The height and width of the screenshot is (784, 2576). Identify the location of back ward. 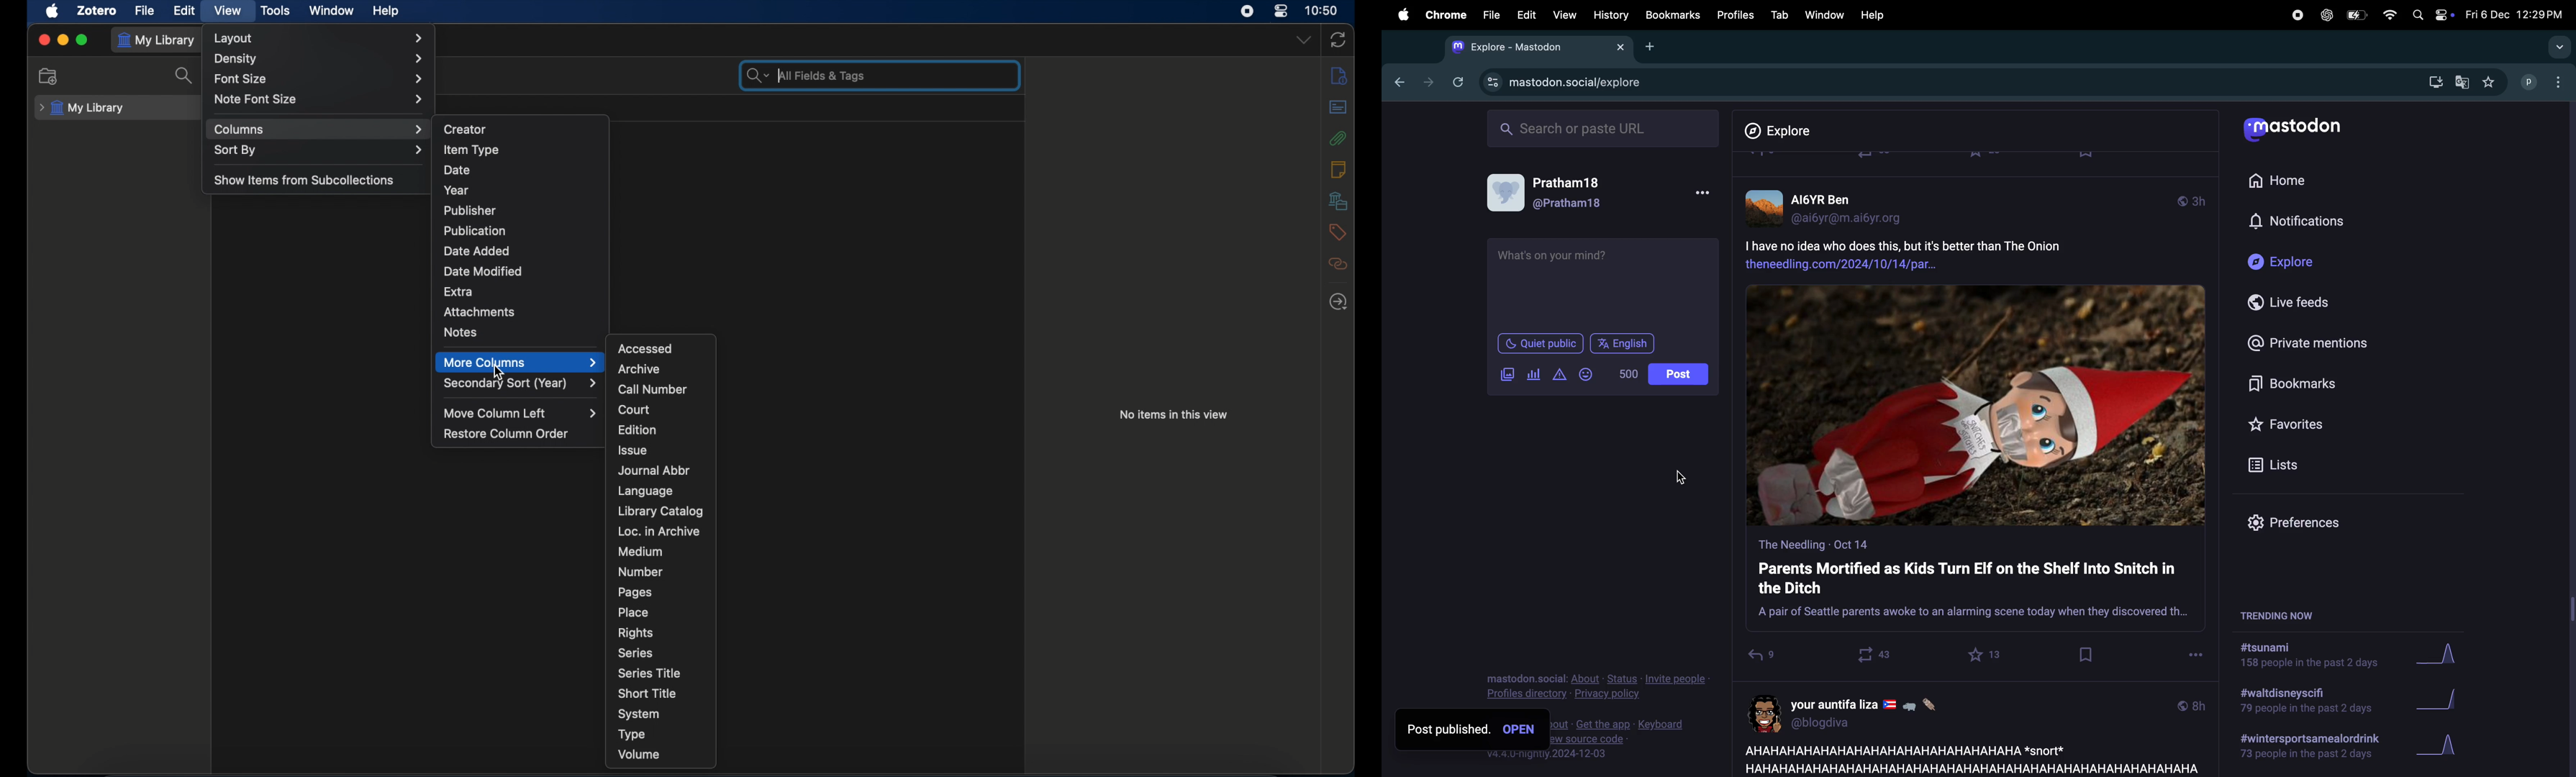
(1396, 80).